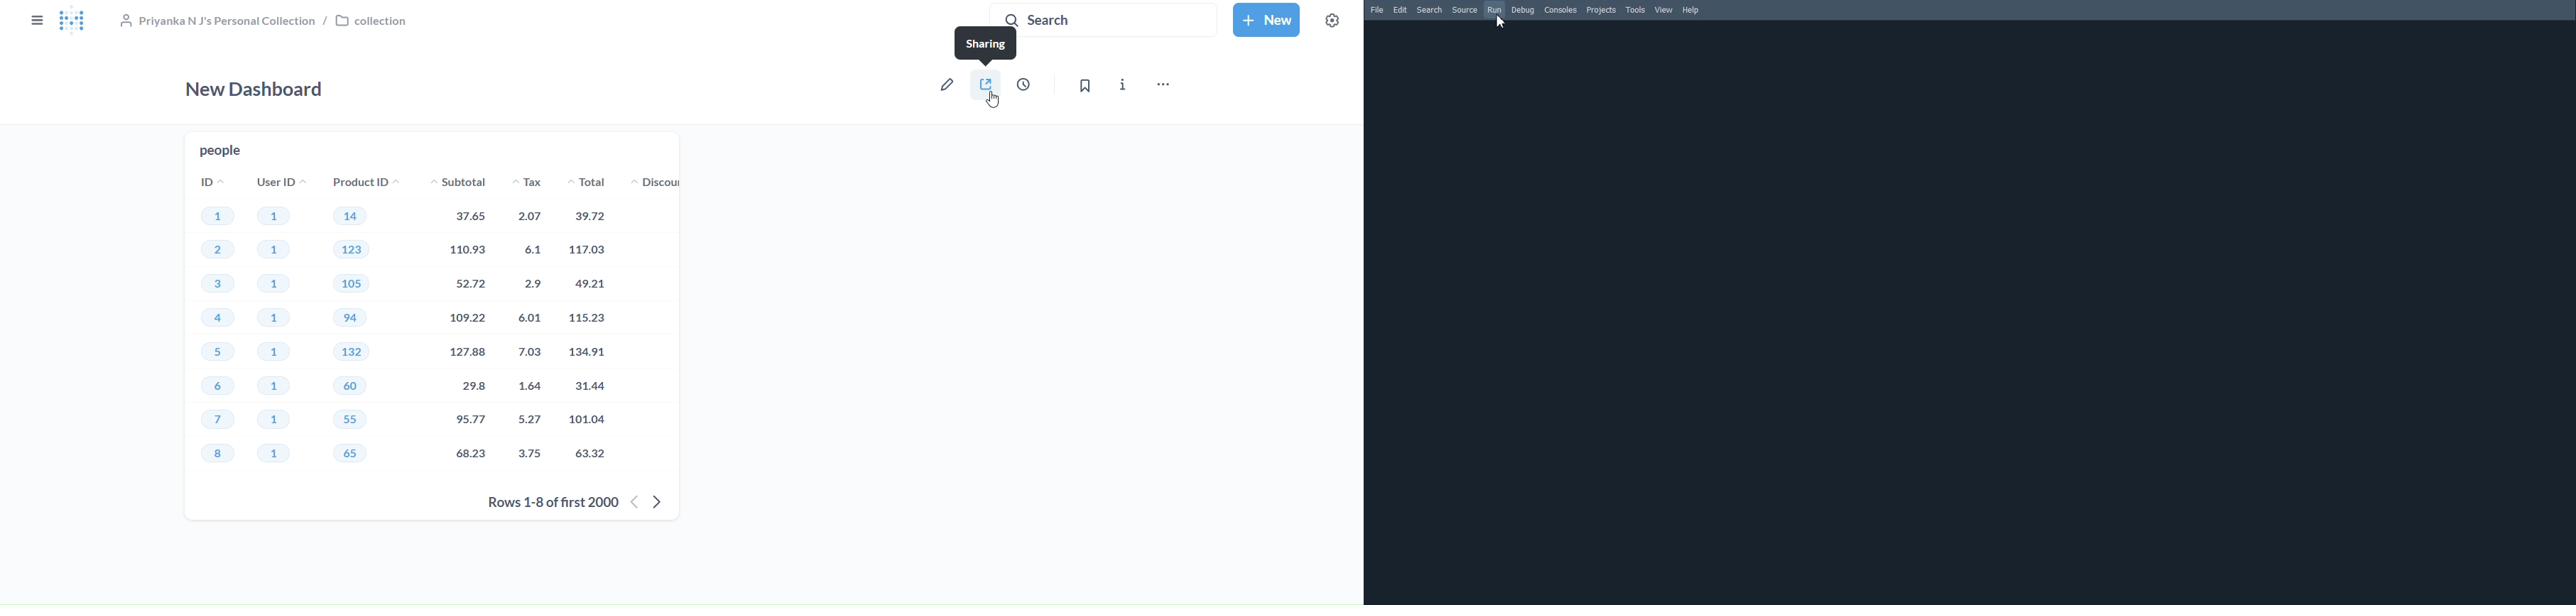  What do you see at coordinates (362, 324) in the screenshot?
I see `Product ID's` at bounding box center [362, 324].